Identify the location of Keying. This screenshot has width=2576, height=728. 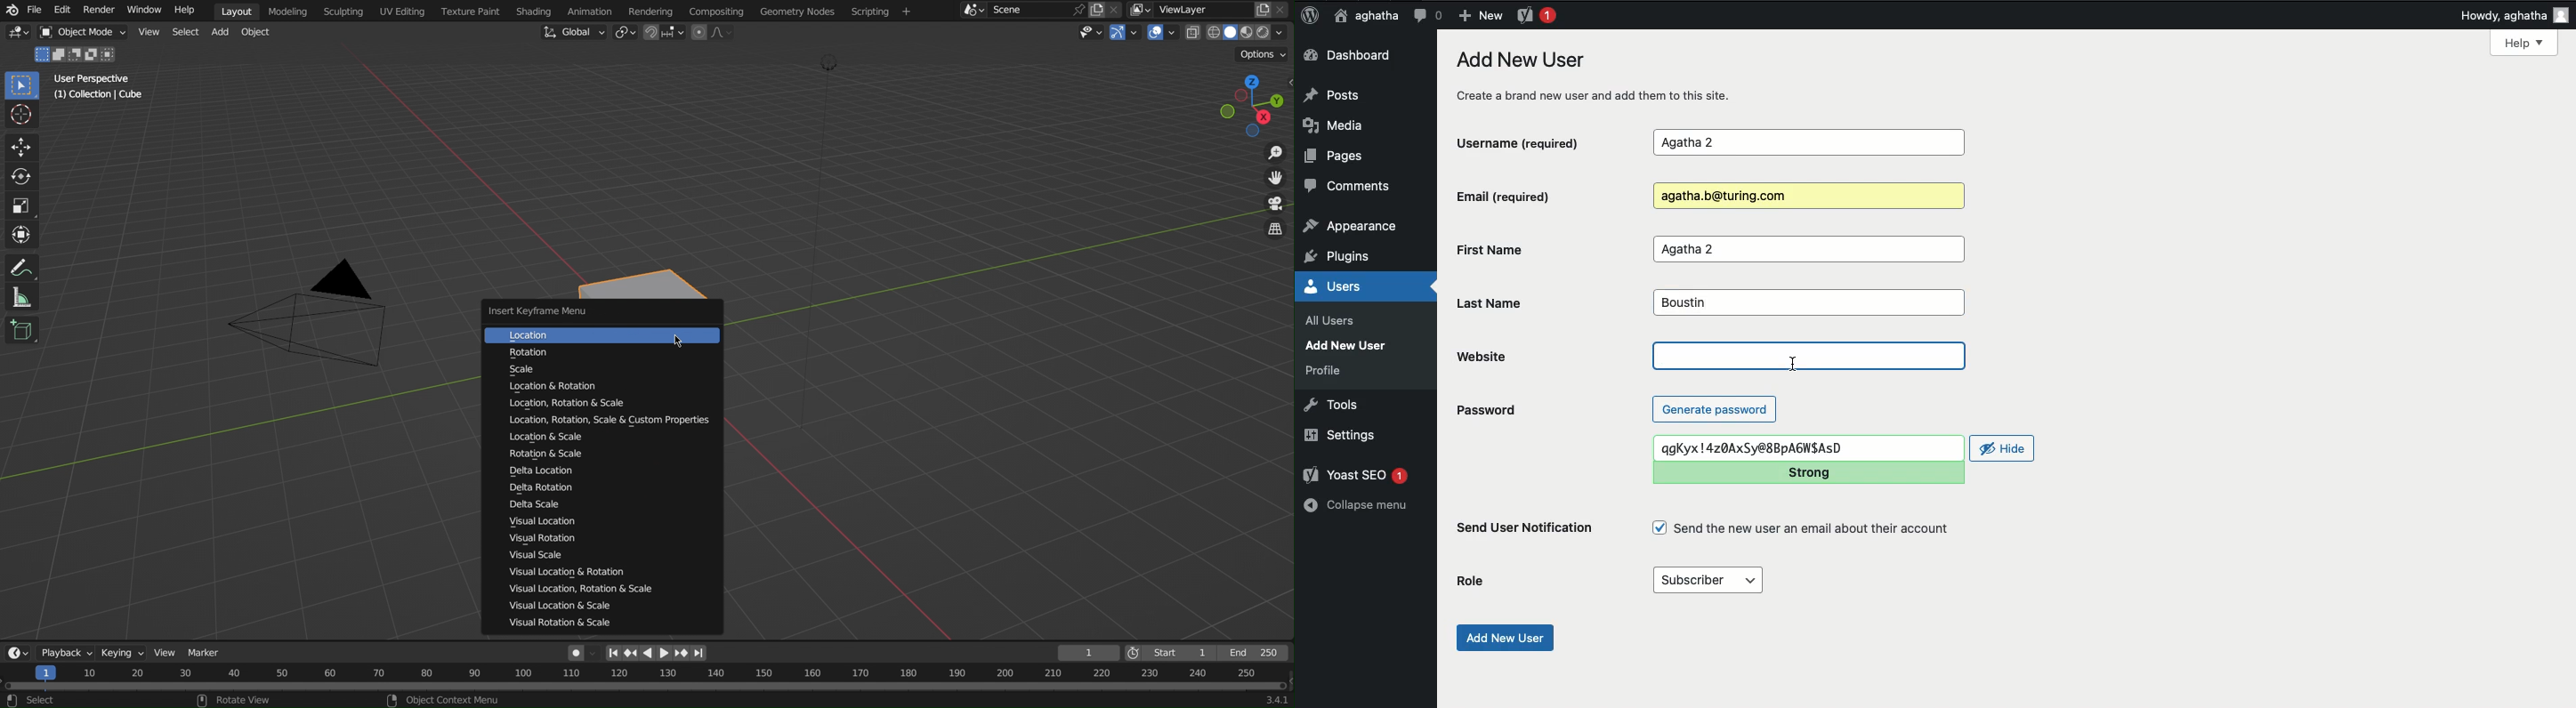
(123, 655).